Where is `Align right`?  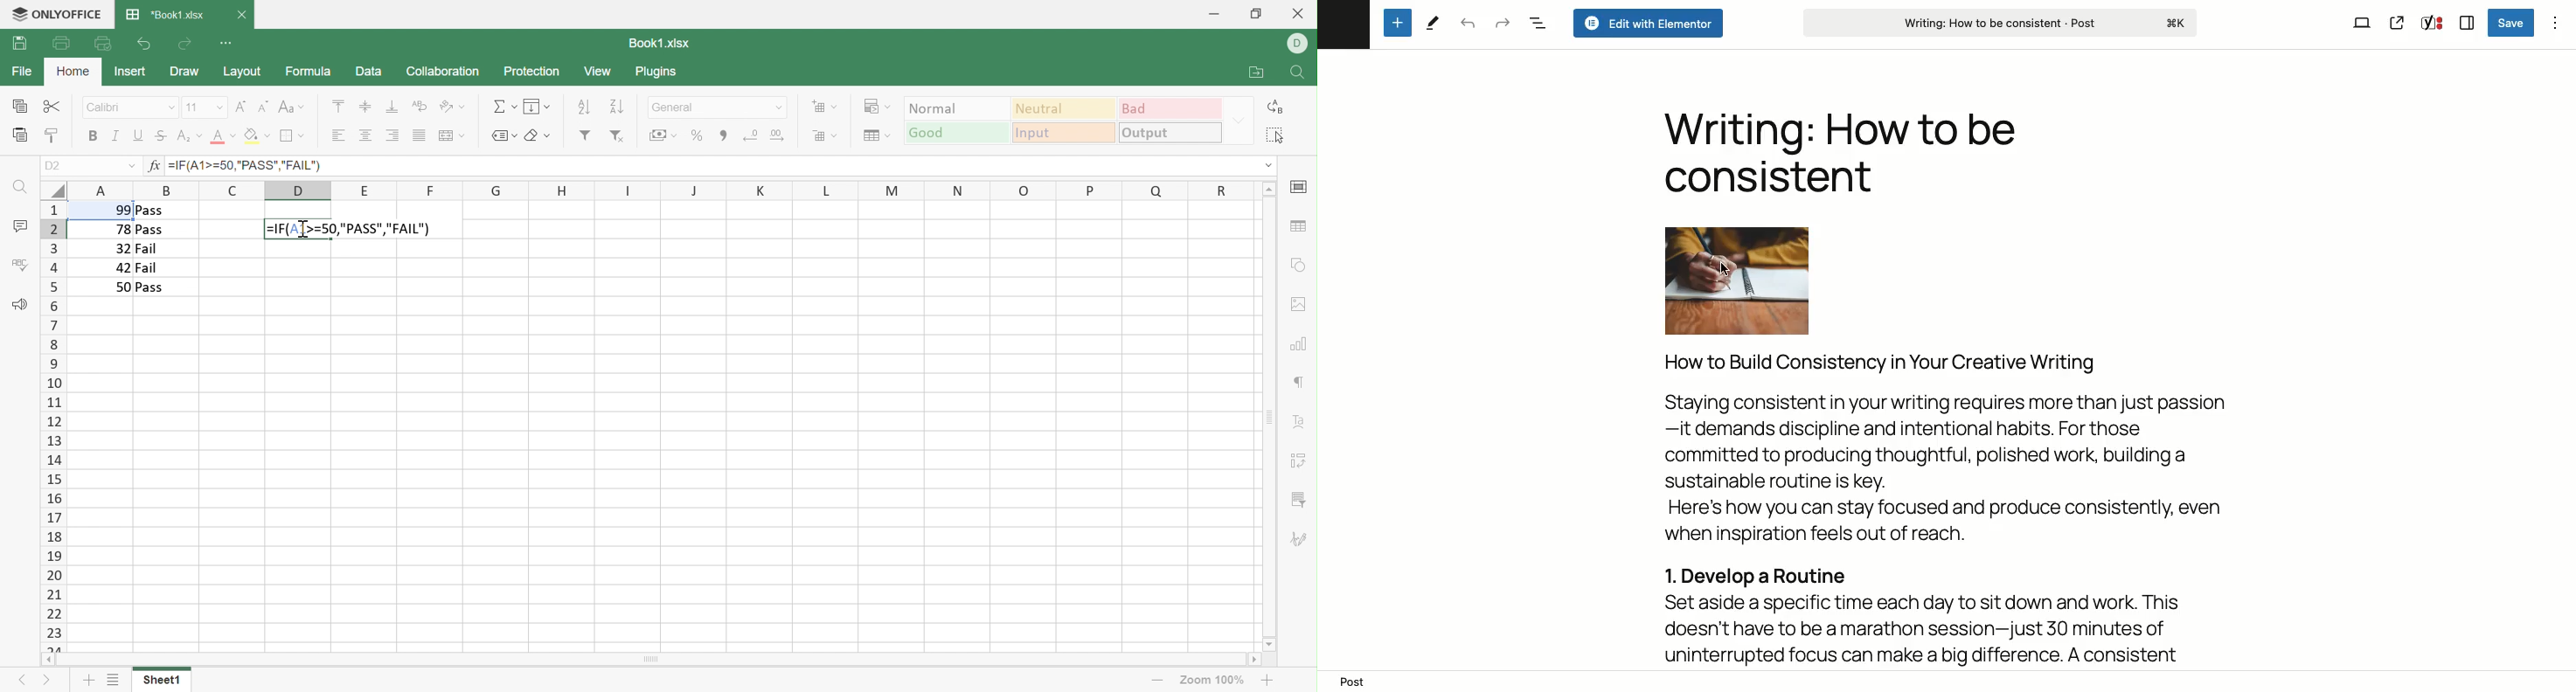 Align right is located at coordinates (391, 136).